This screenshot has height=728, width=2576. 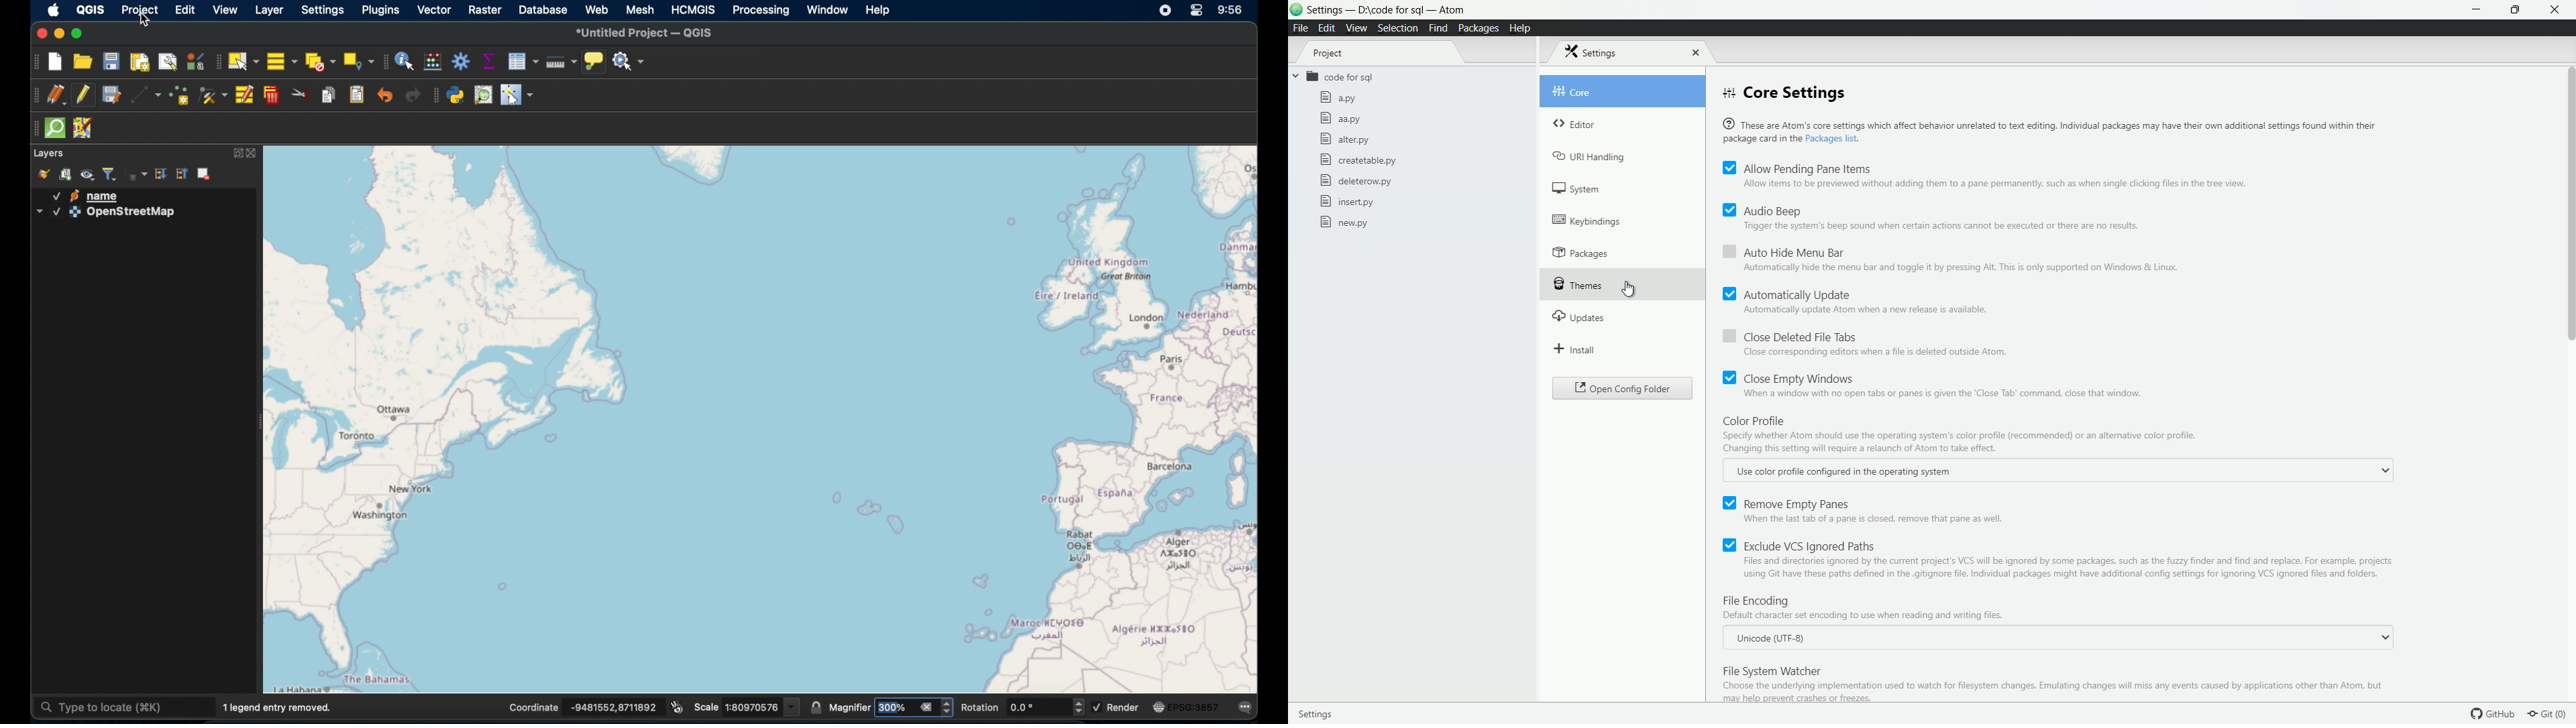 What do you see at coordinates (1340, 120) in the screenshot?
I see `aa.py file` at bounding box center [1340, 120].